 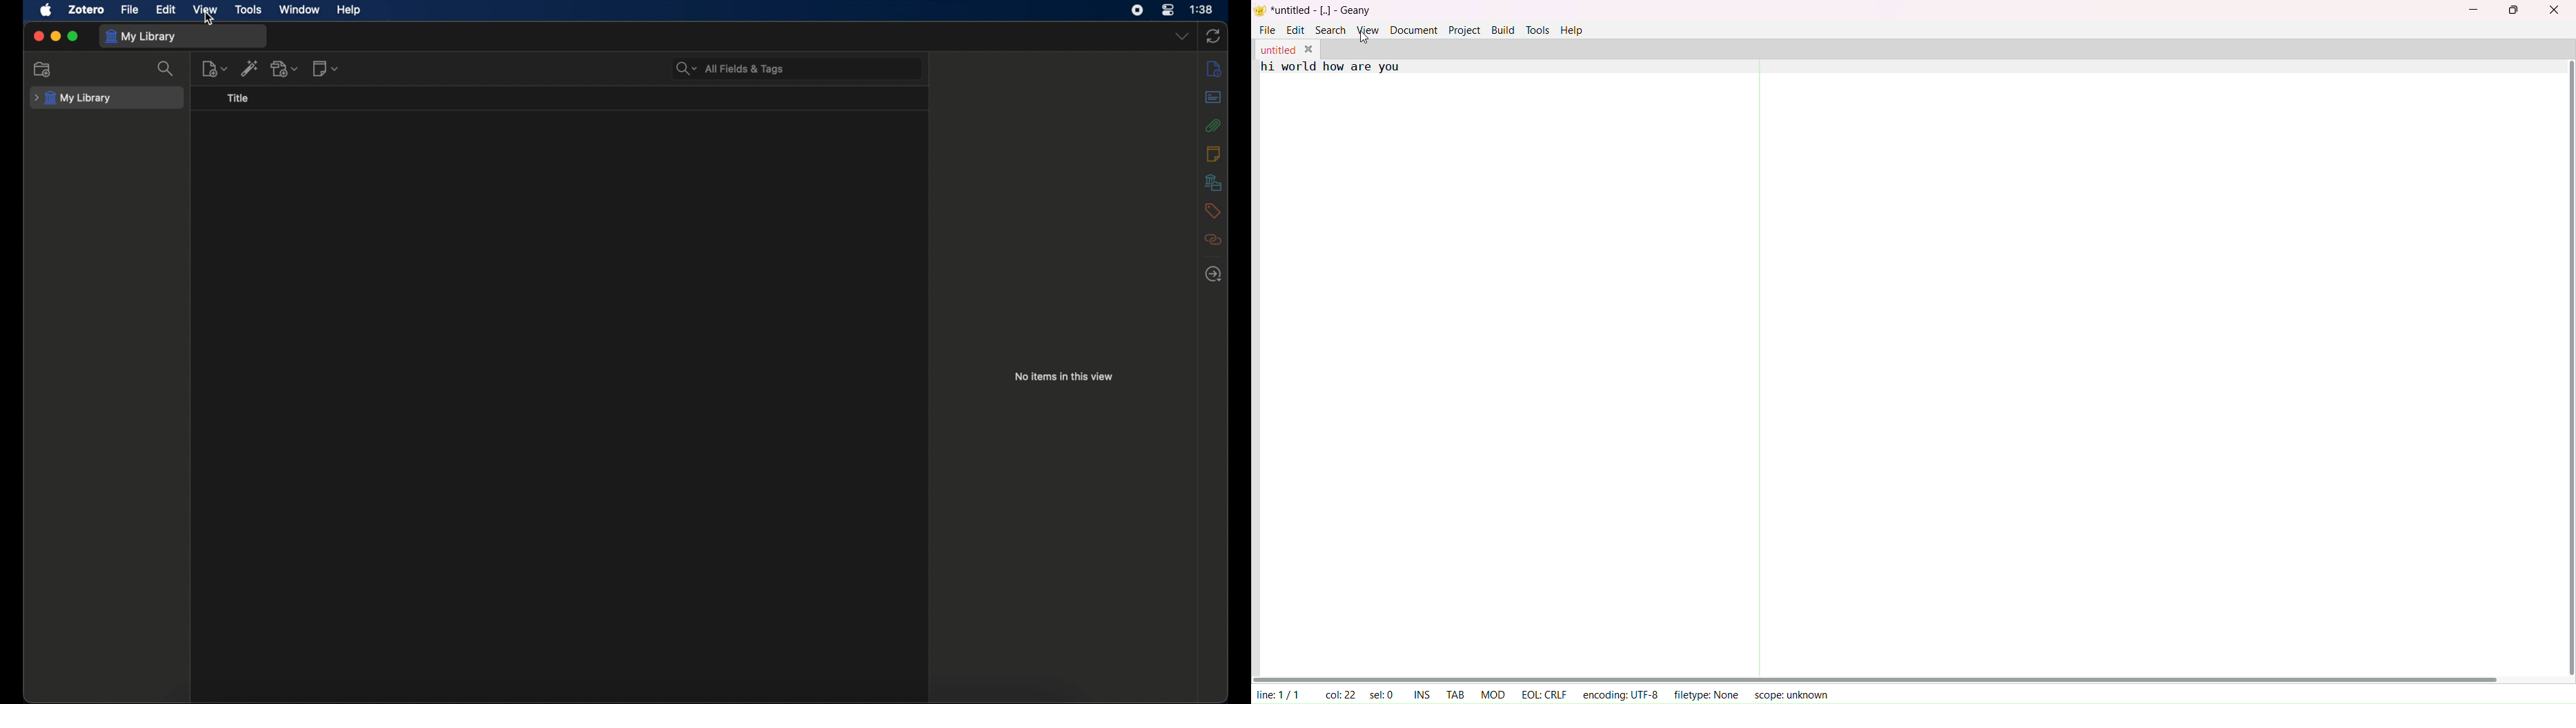 What do you see at coordinates (2564, 368) in the screenshot?
I see `vertical scroll bar` at bounding box center [2564, 368].